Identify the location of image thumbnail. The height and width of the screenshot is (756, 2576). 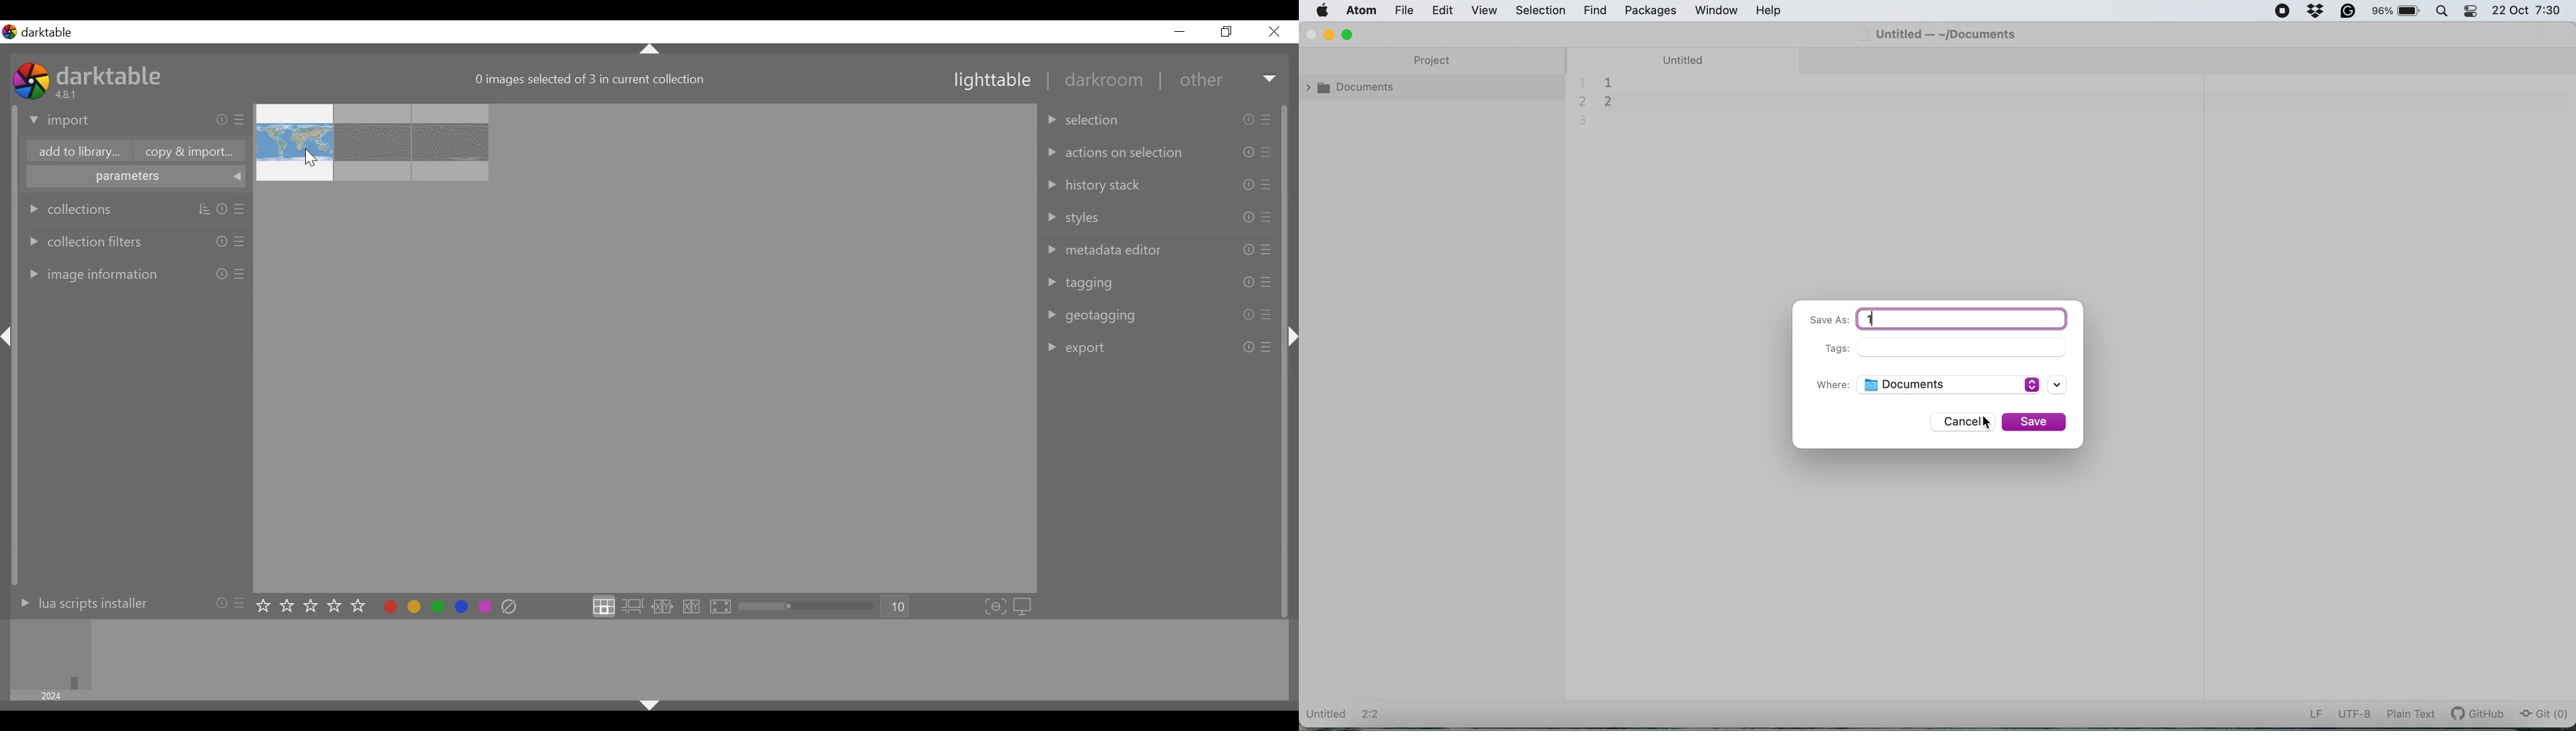
(643, 345).